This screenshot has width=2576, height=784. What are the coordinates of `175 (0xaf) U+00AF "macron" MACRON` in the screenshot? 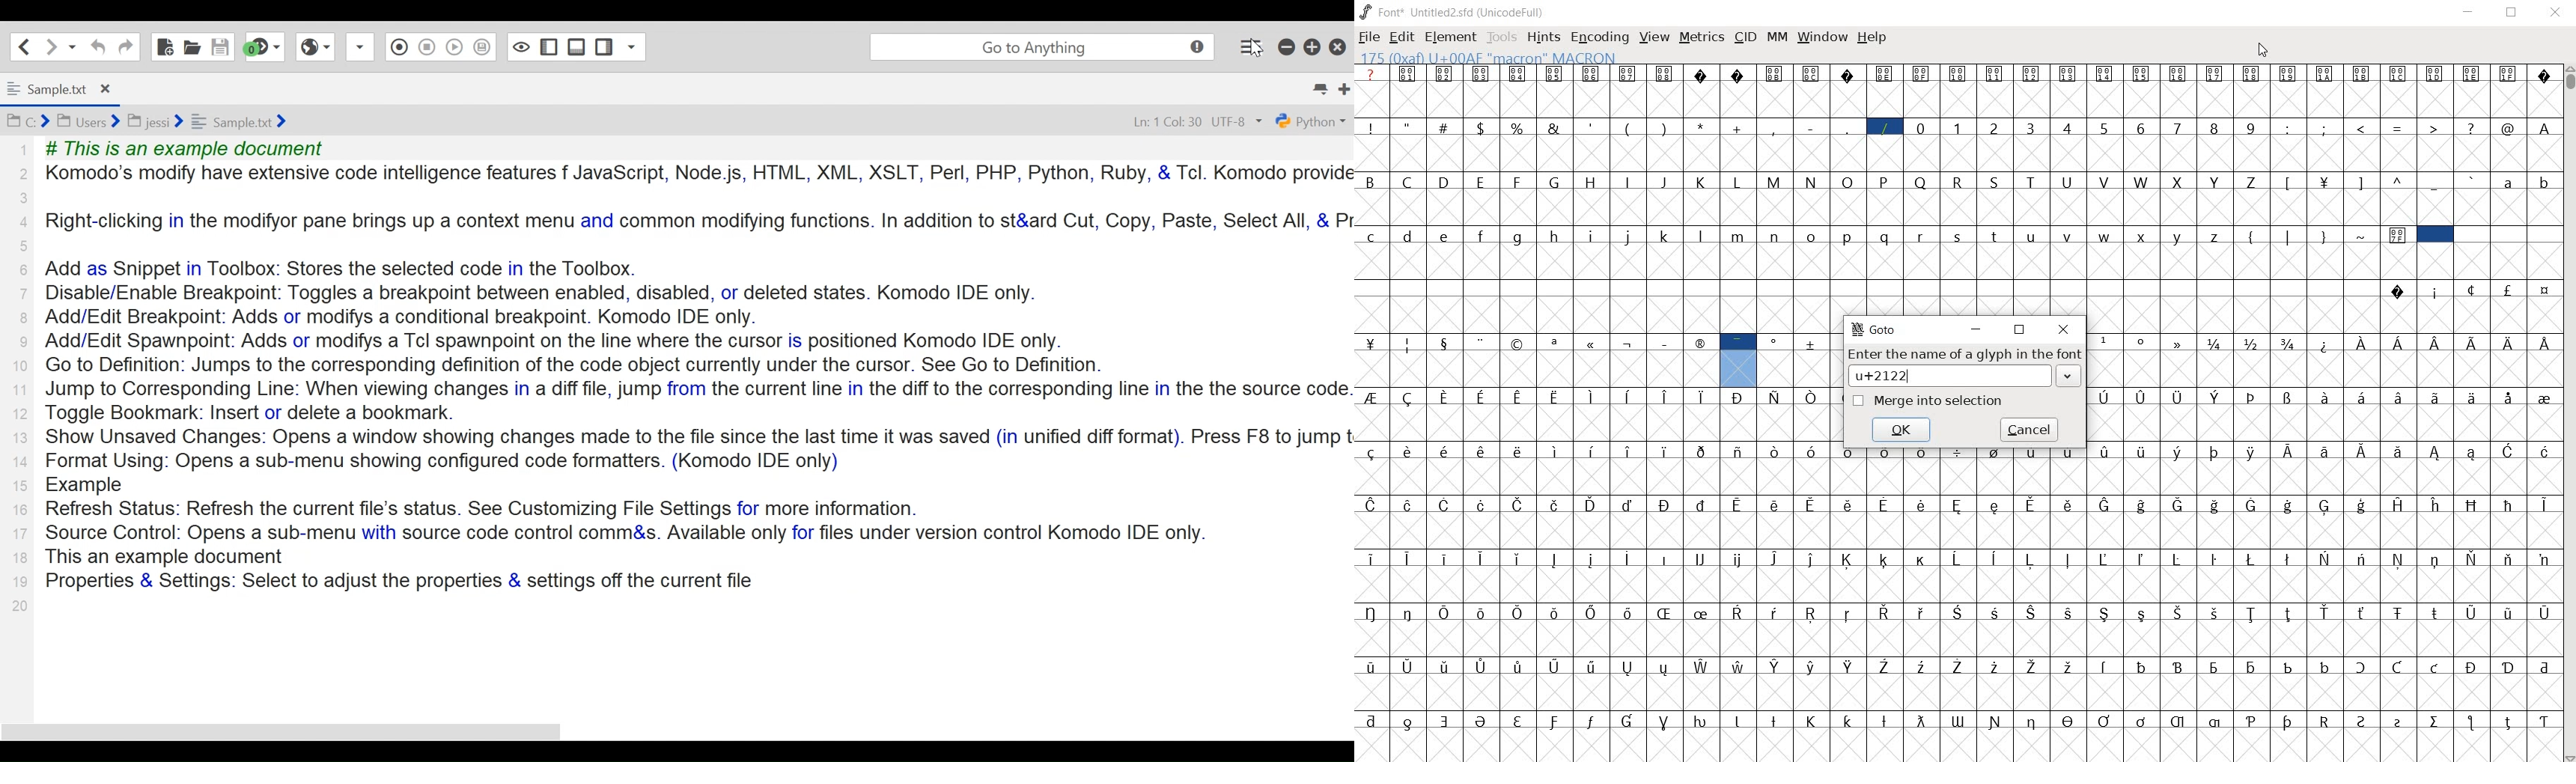 It's located at (1486, 58).